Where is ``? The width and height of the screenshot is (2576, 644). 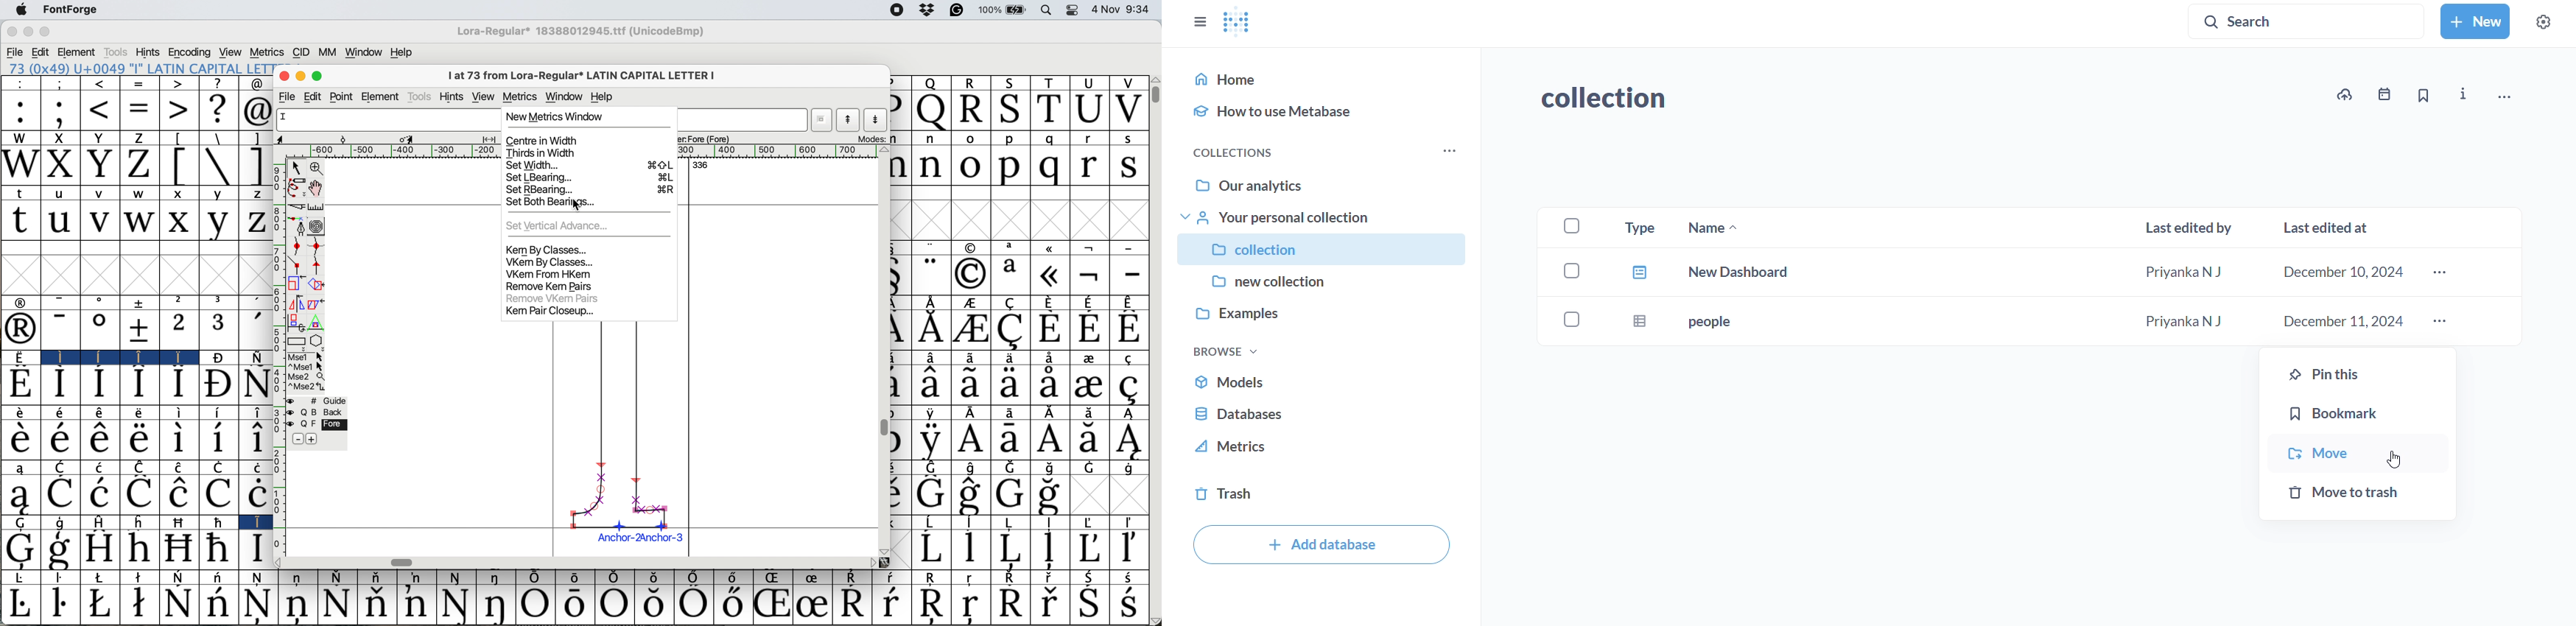
 is located at coordinates (407, 139).